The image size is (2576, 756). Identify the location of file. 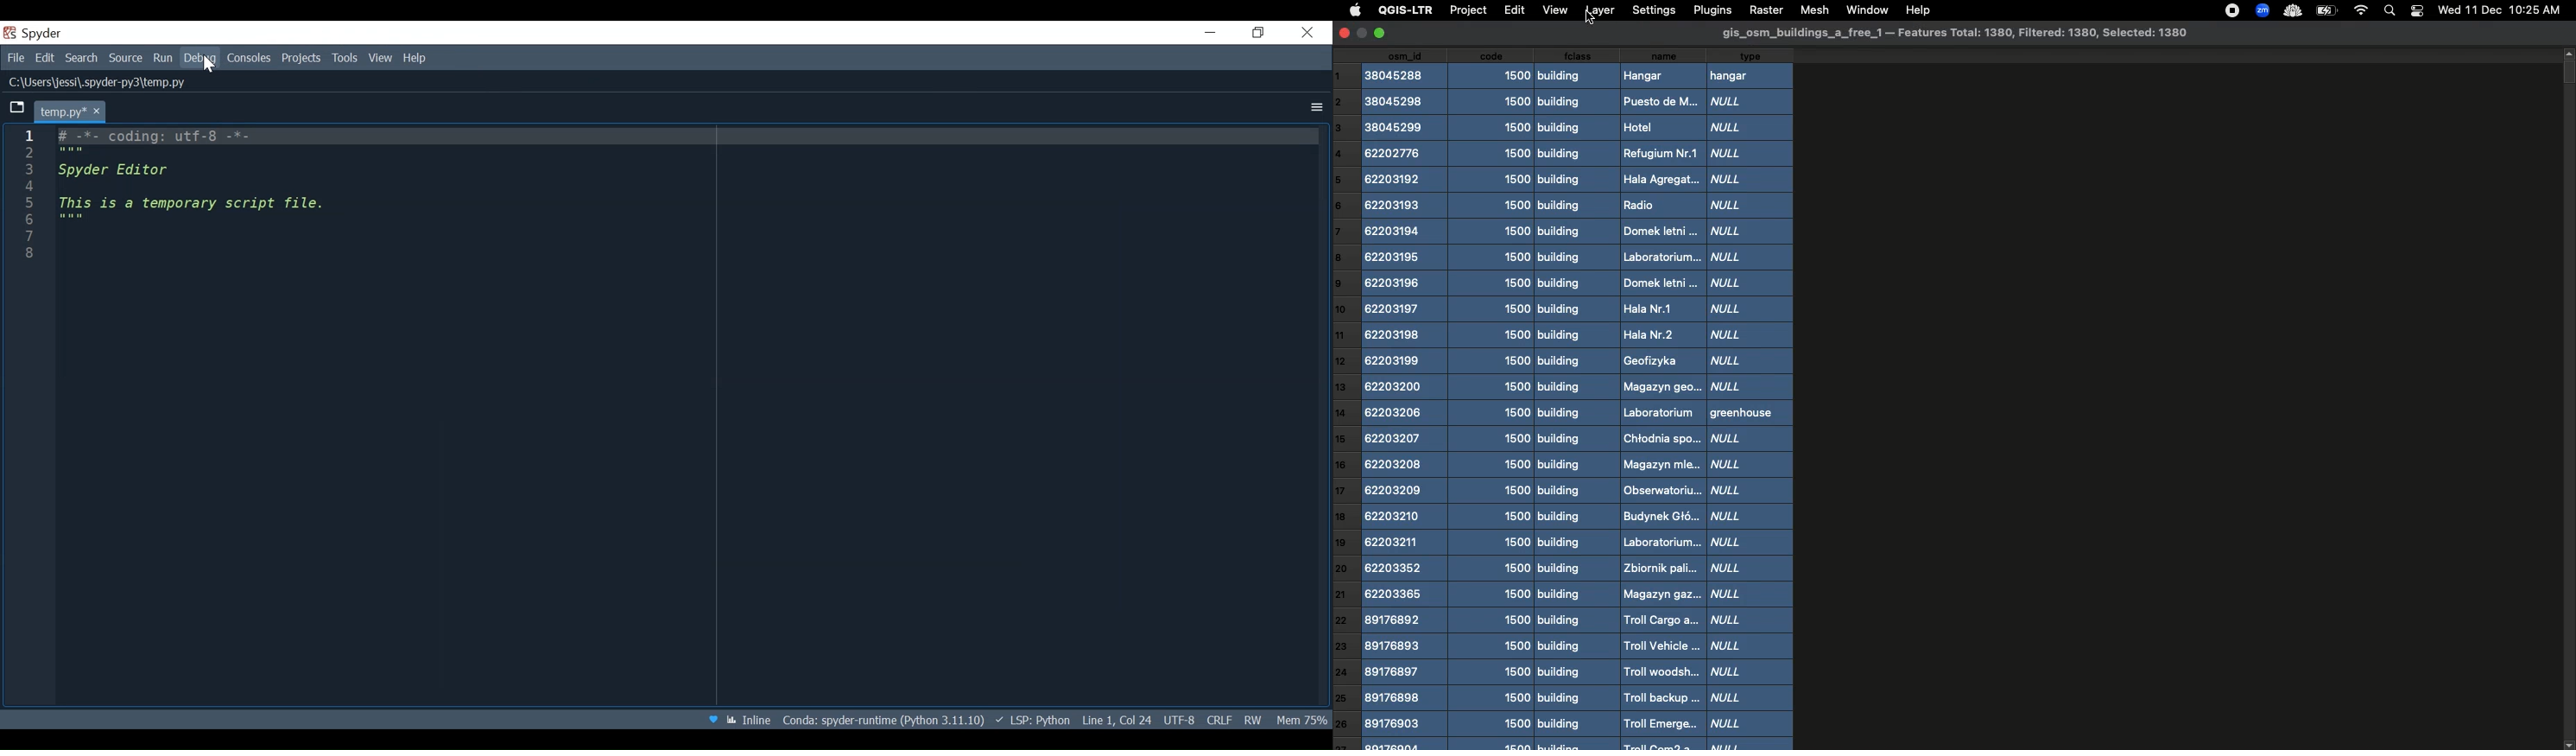
(17, 59).